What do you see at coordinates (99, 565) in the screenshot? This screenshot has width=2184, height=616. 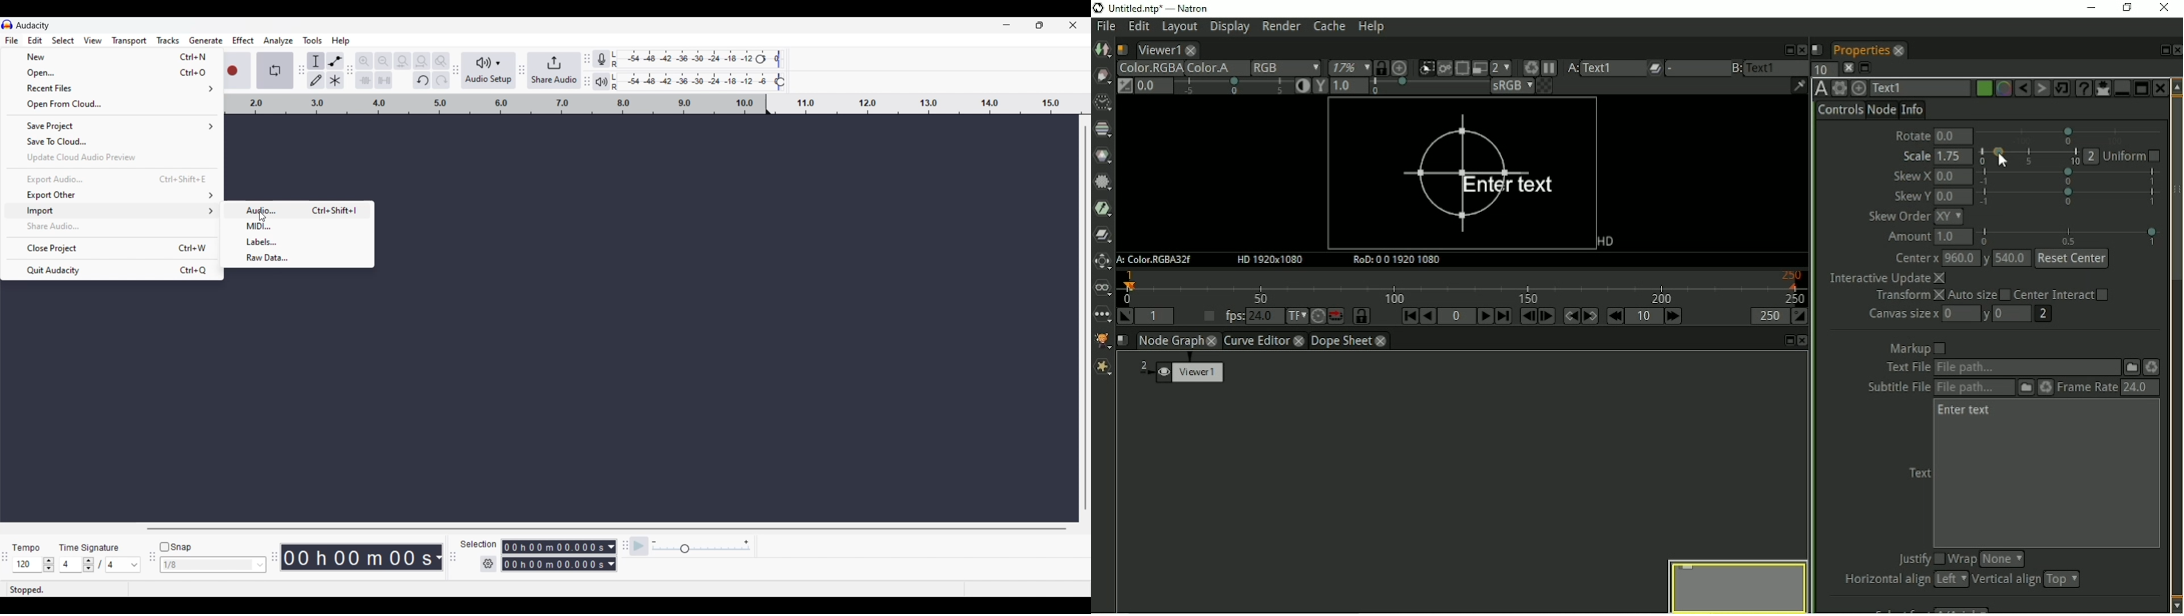 I see `4/4 (select time signature)` at bounding box center [99, 565].